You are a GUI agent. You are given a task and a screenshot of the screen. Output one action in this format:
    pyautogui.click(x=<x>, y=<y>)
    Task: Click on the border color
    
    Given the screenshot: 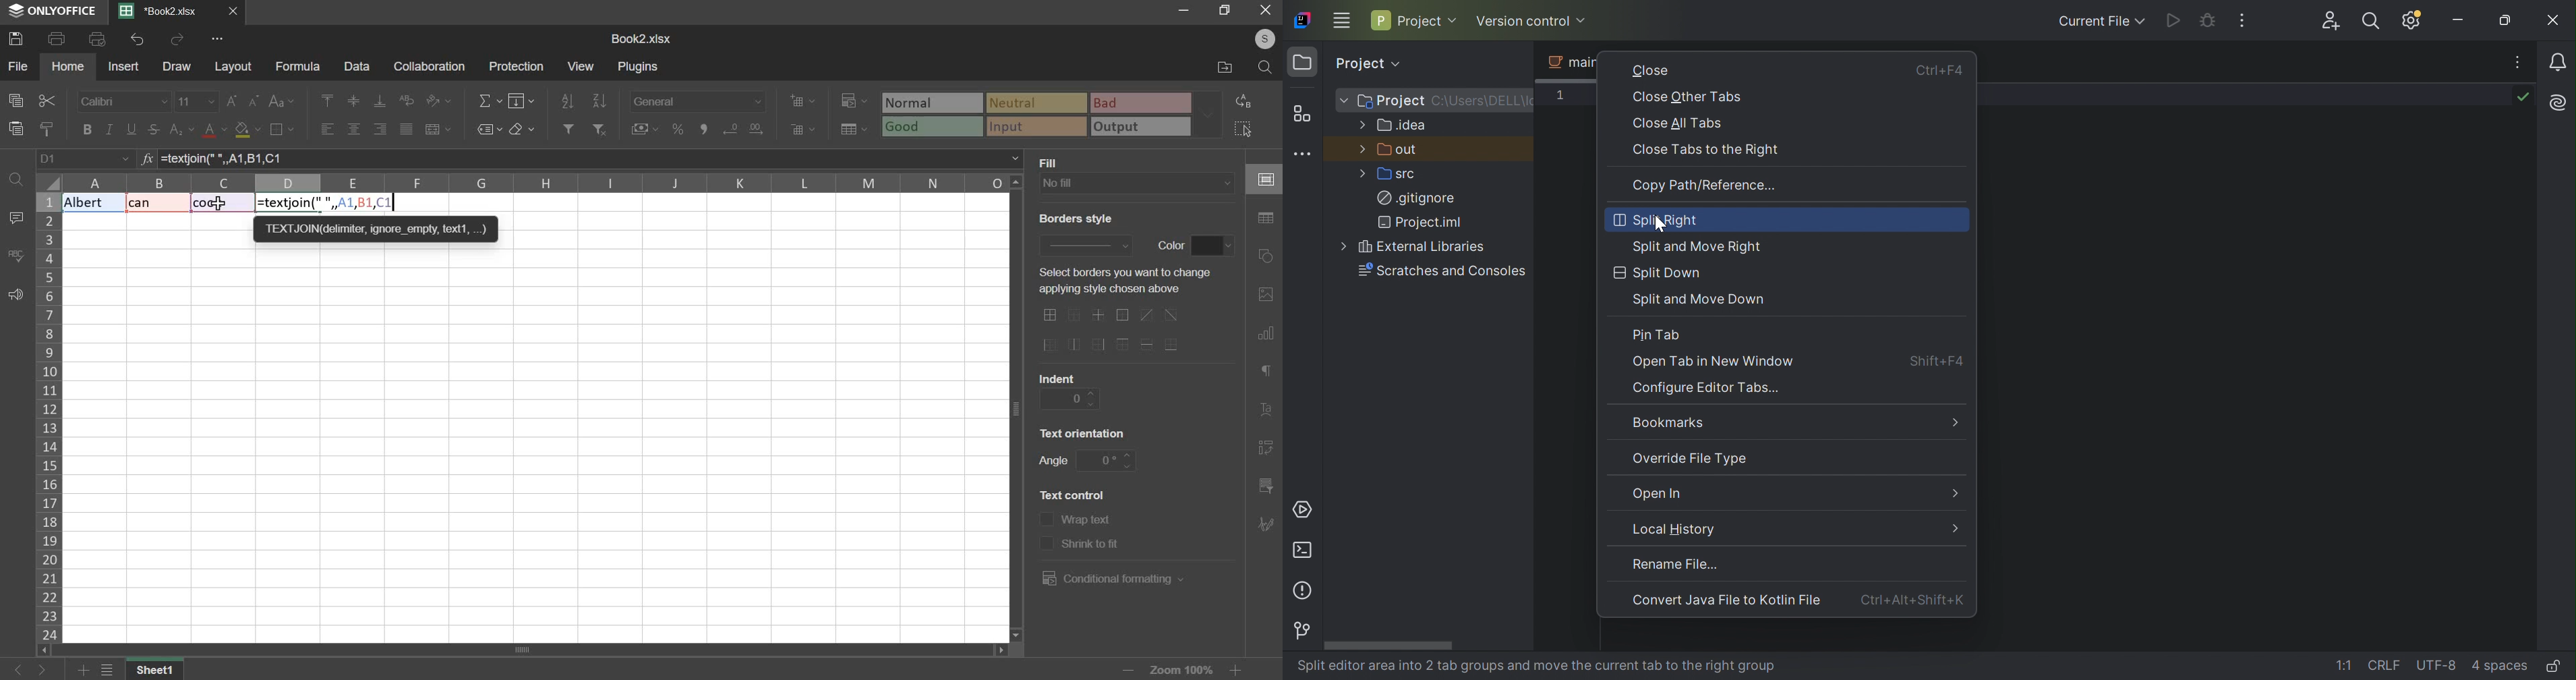 What is the action you would take?
    pyautogui.click(x=1213, y=246)
    